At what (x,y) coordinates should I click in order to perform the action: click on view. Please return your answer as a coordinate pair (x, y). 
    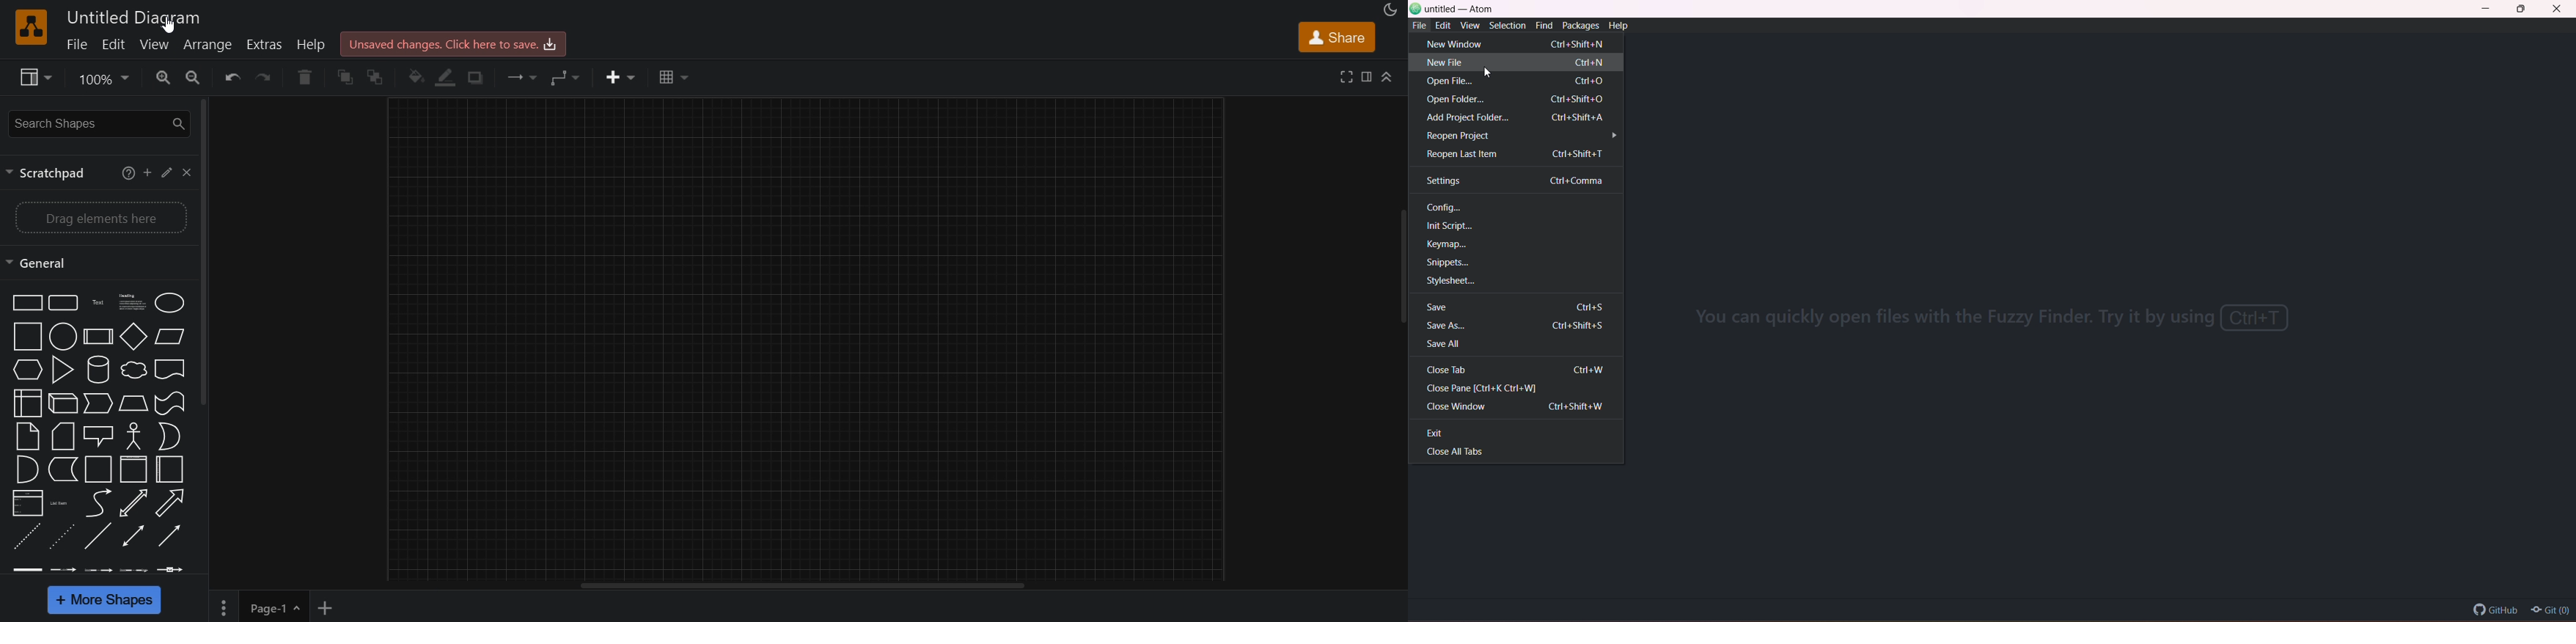
    Looking at the image, I should click on (32, 77).